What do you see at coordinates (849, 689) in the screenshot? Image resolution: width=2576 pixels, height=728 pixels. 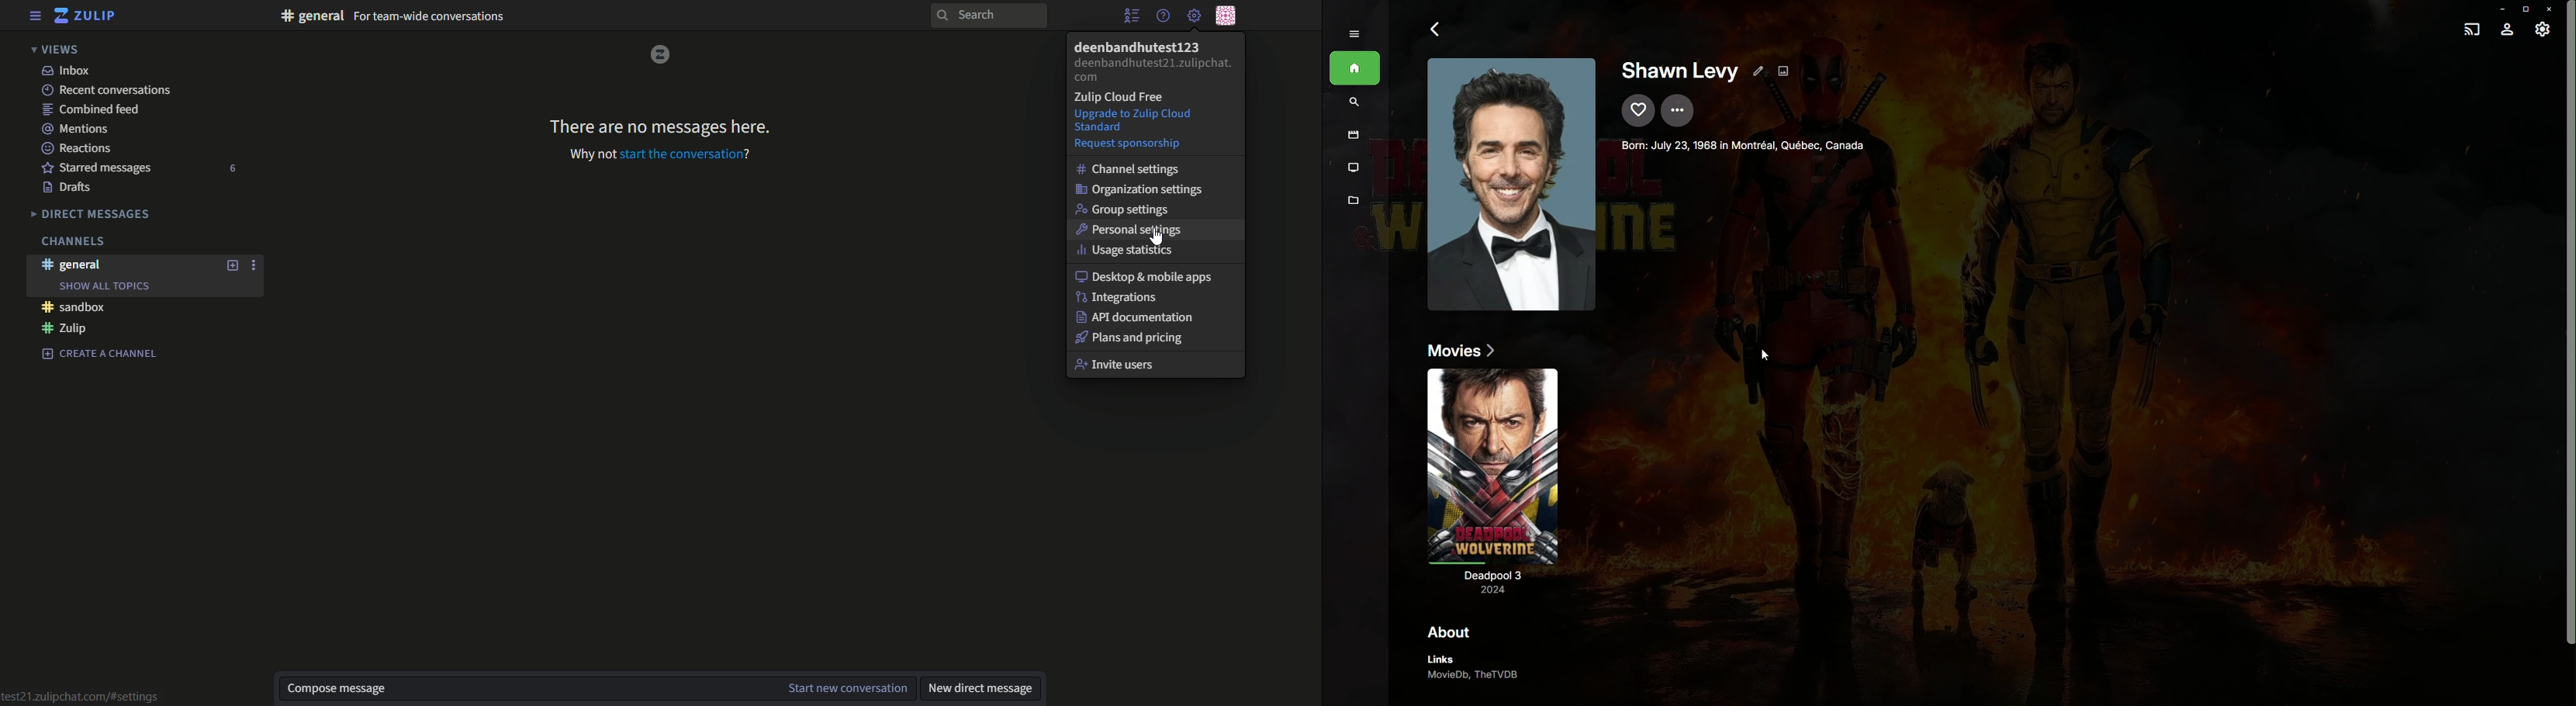 I see `start new conversation` at bounding box center [849, 689].